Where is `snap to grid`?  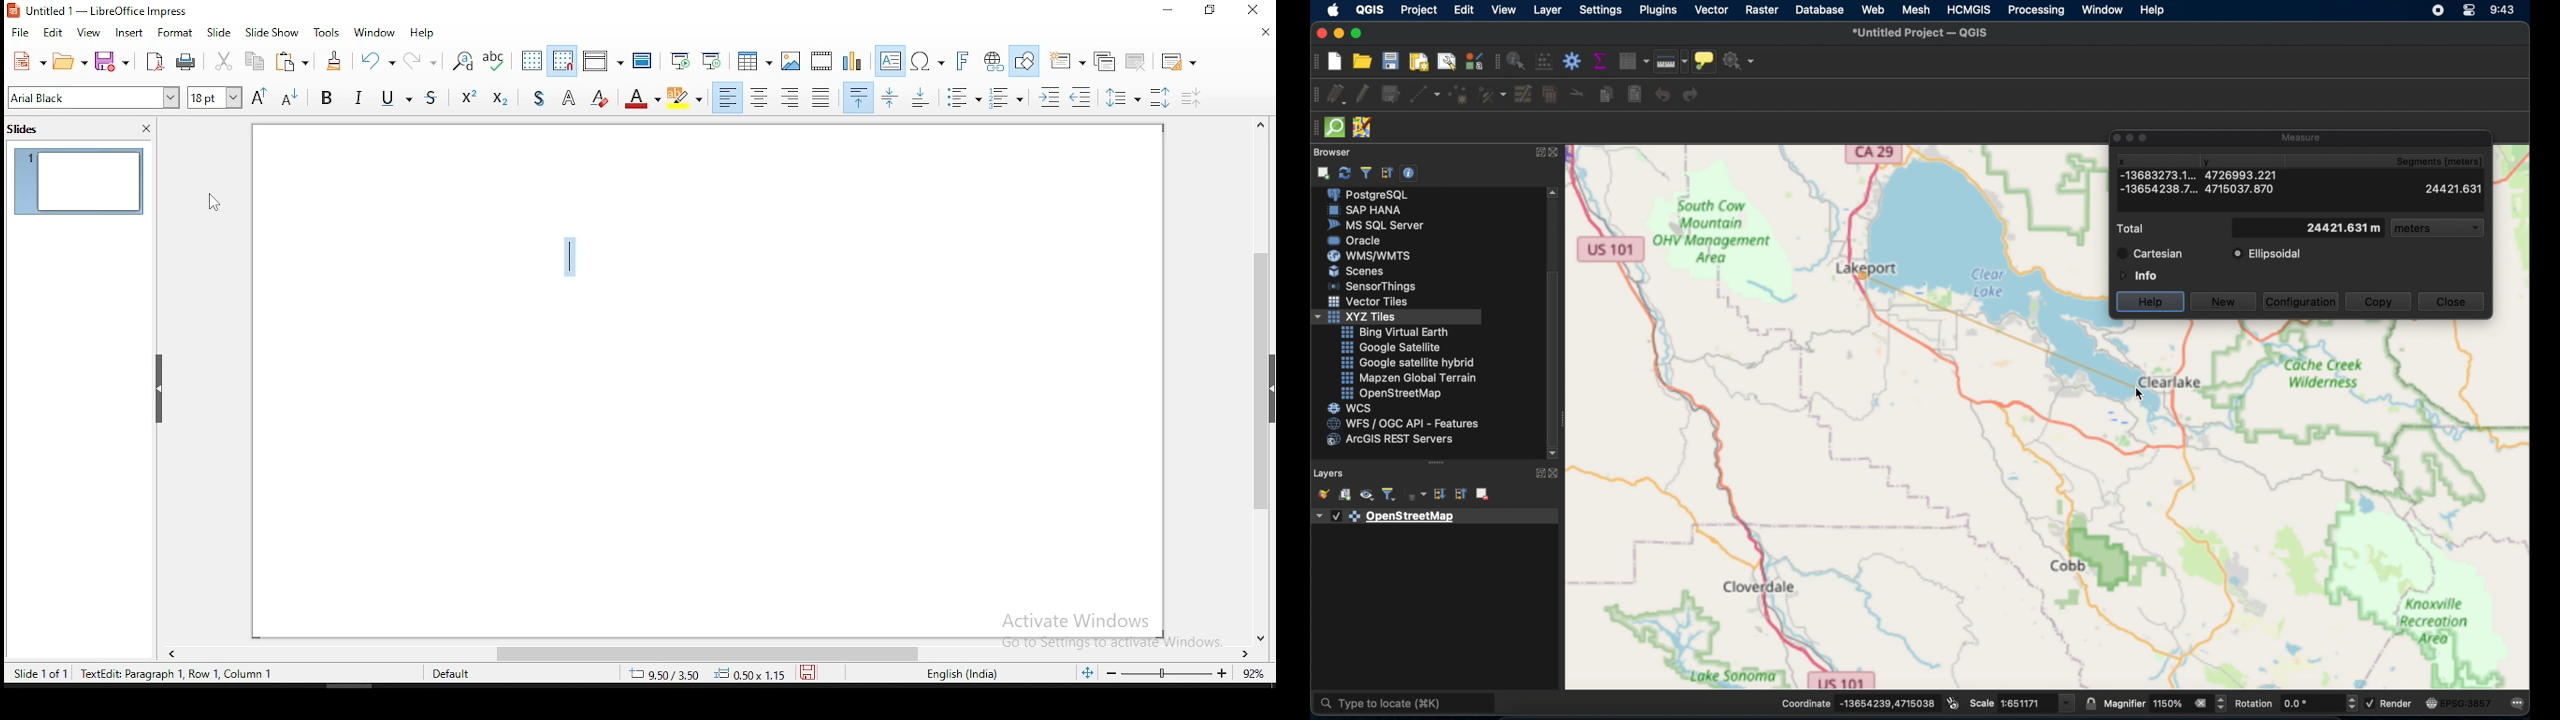 snap to grid is located at coordinates (563, 59).